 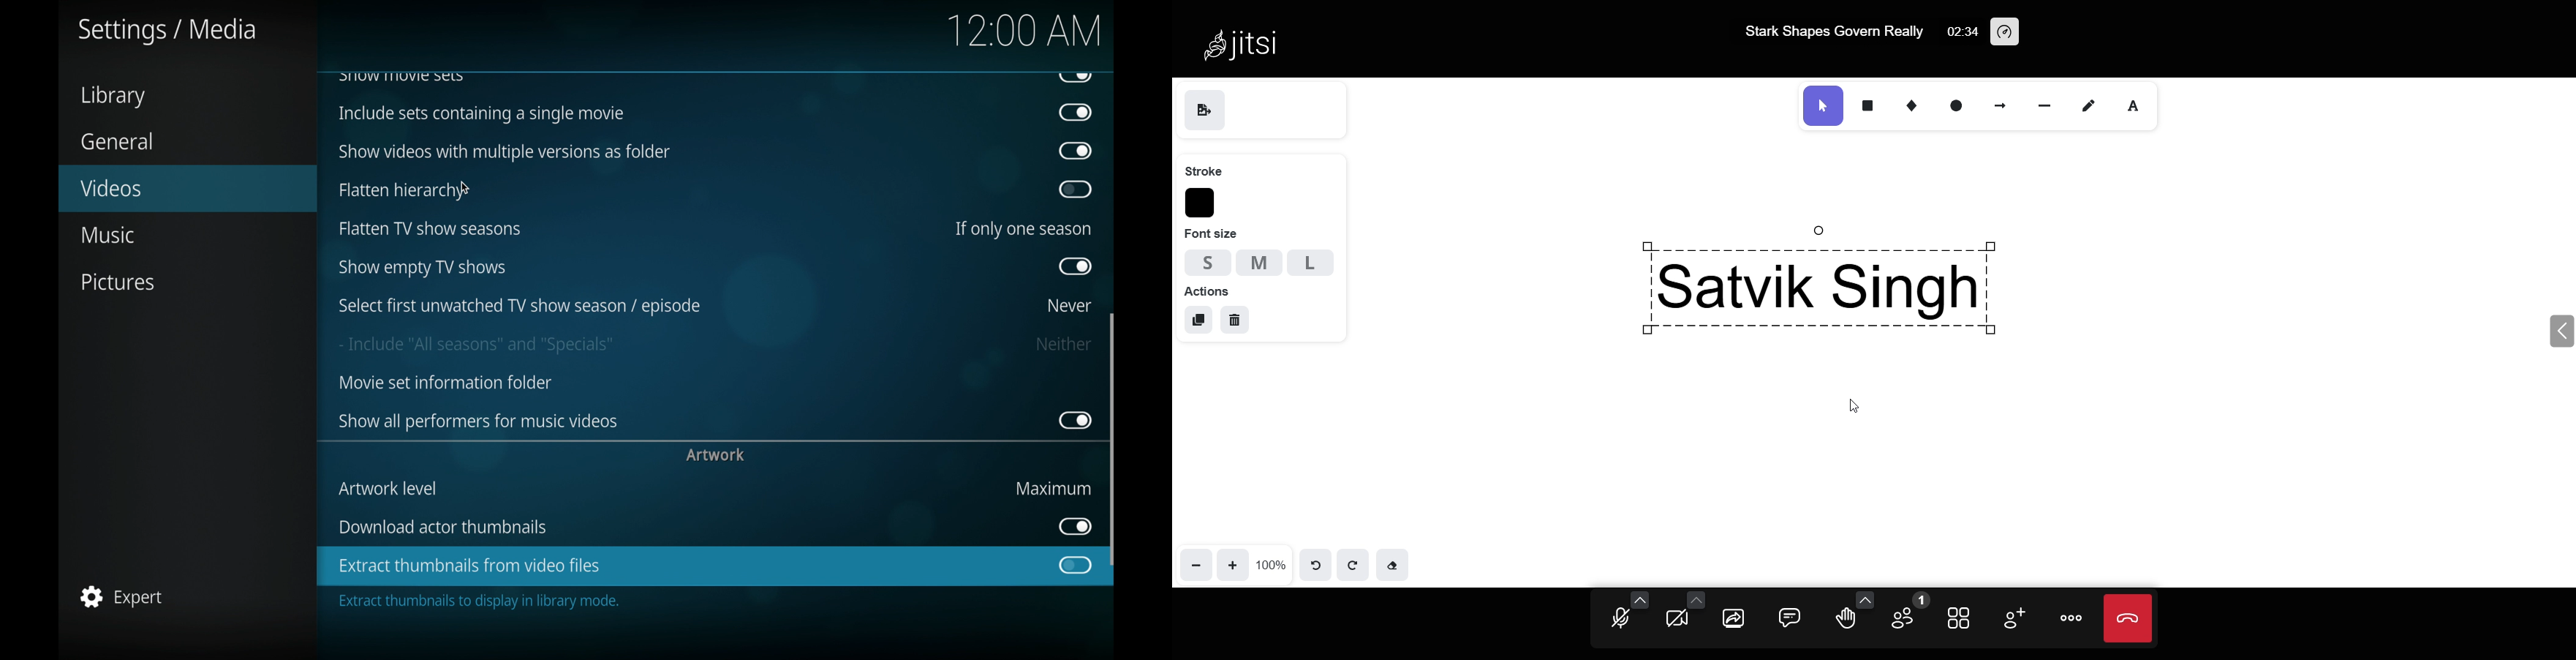 What do you see at coordinates (1835, 282) in the screenshot?
I see `Satvik Singh` at bounding box center [1835, 282].